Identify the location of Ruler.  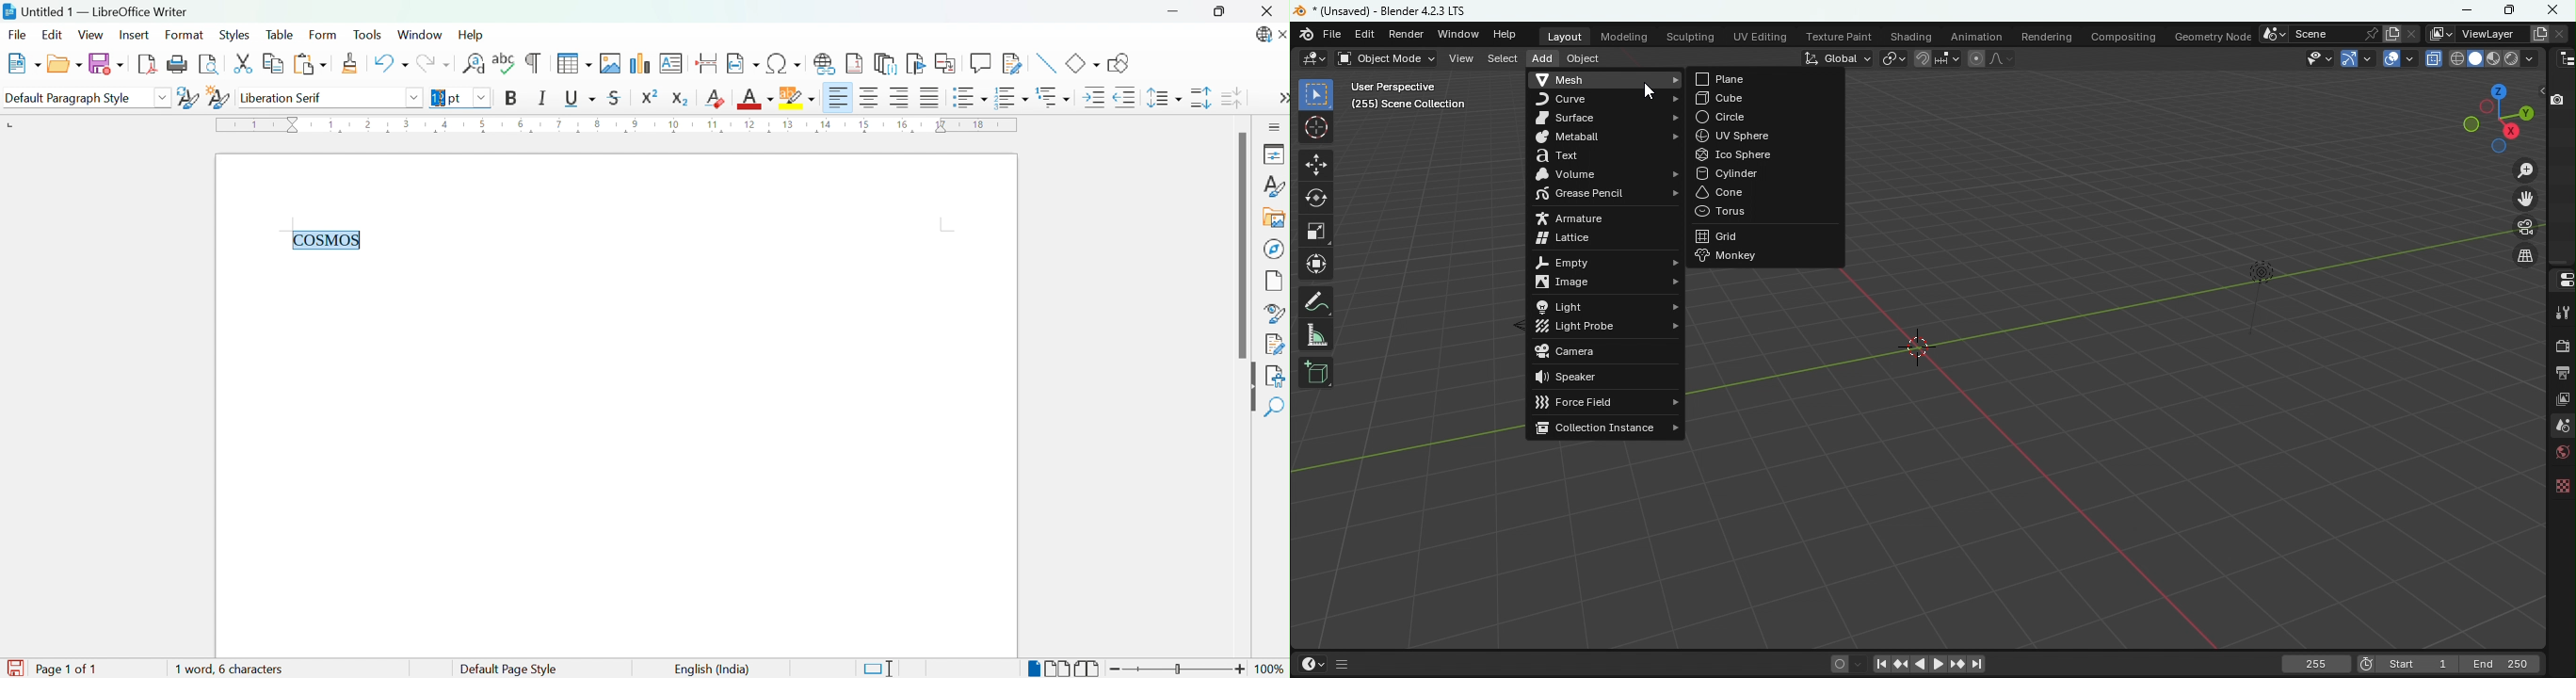
(617, 129).